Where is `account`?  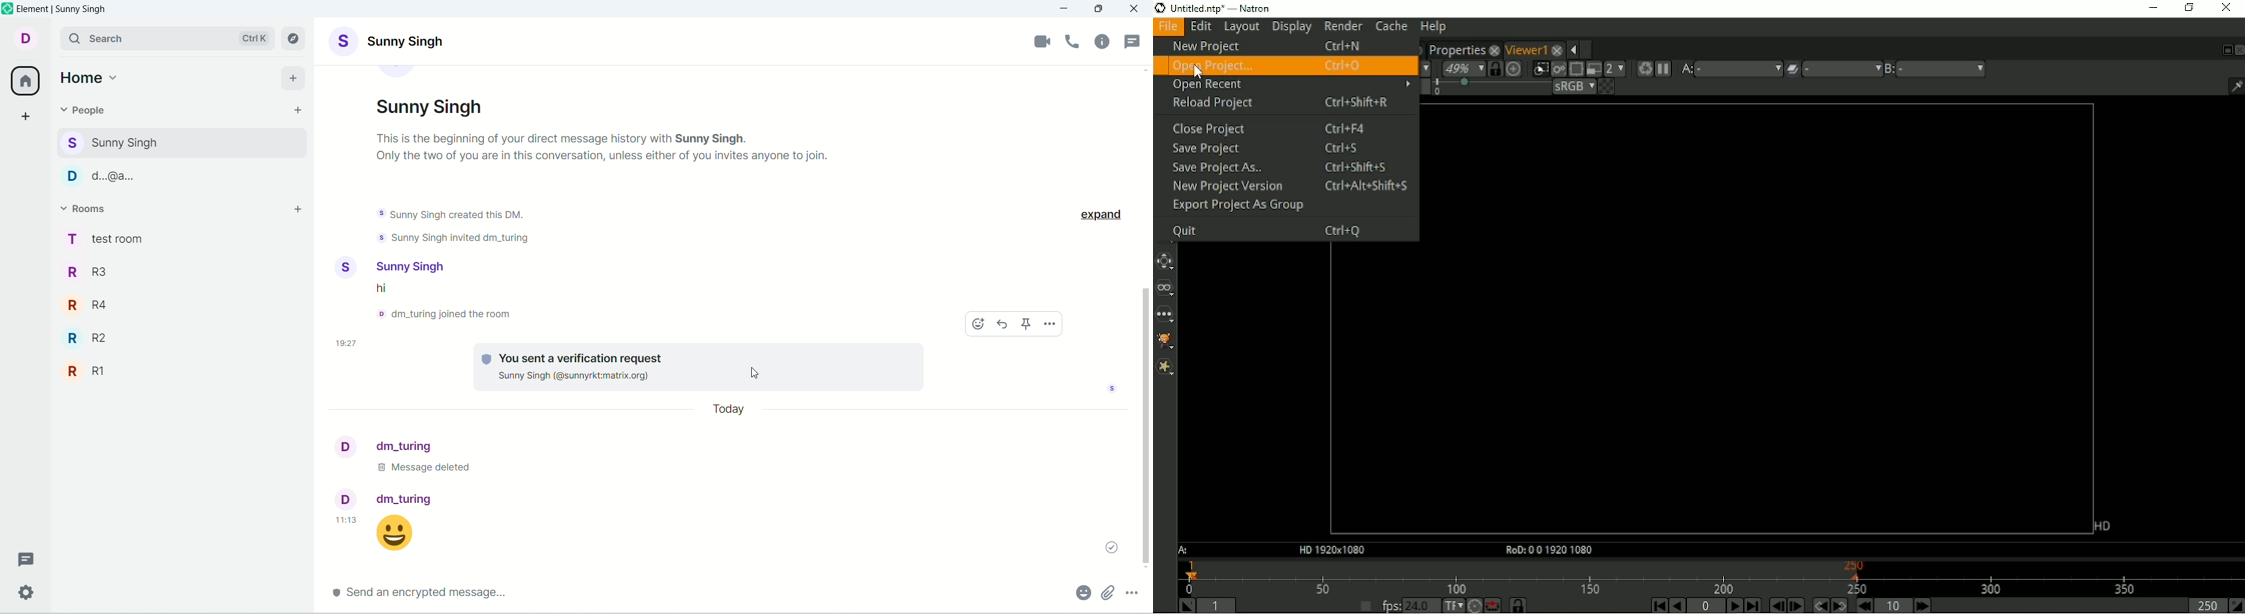 account is located at coordinates (433, 105).